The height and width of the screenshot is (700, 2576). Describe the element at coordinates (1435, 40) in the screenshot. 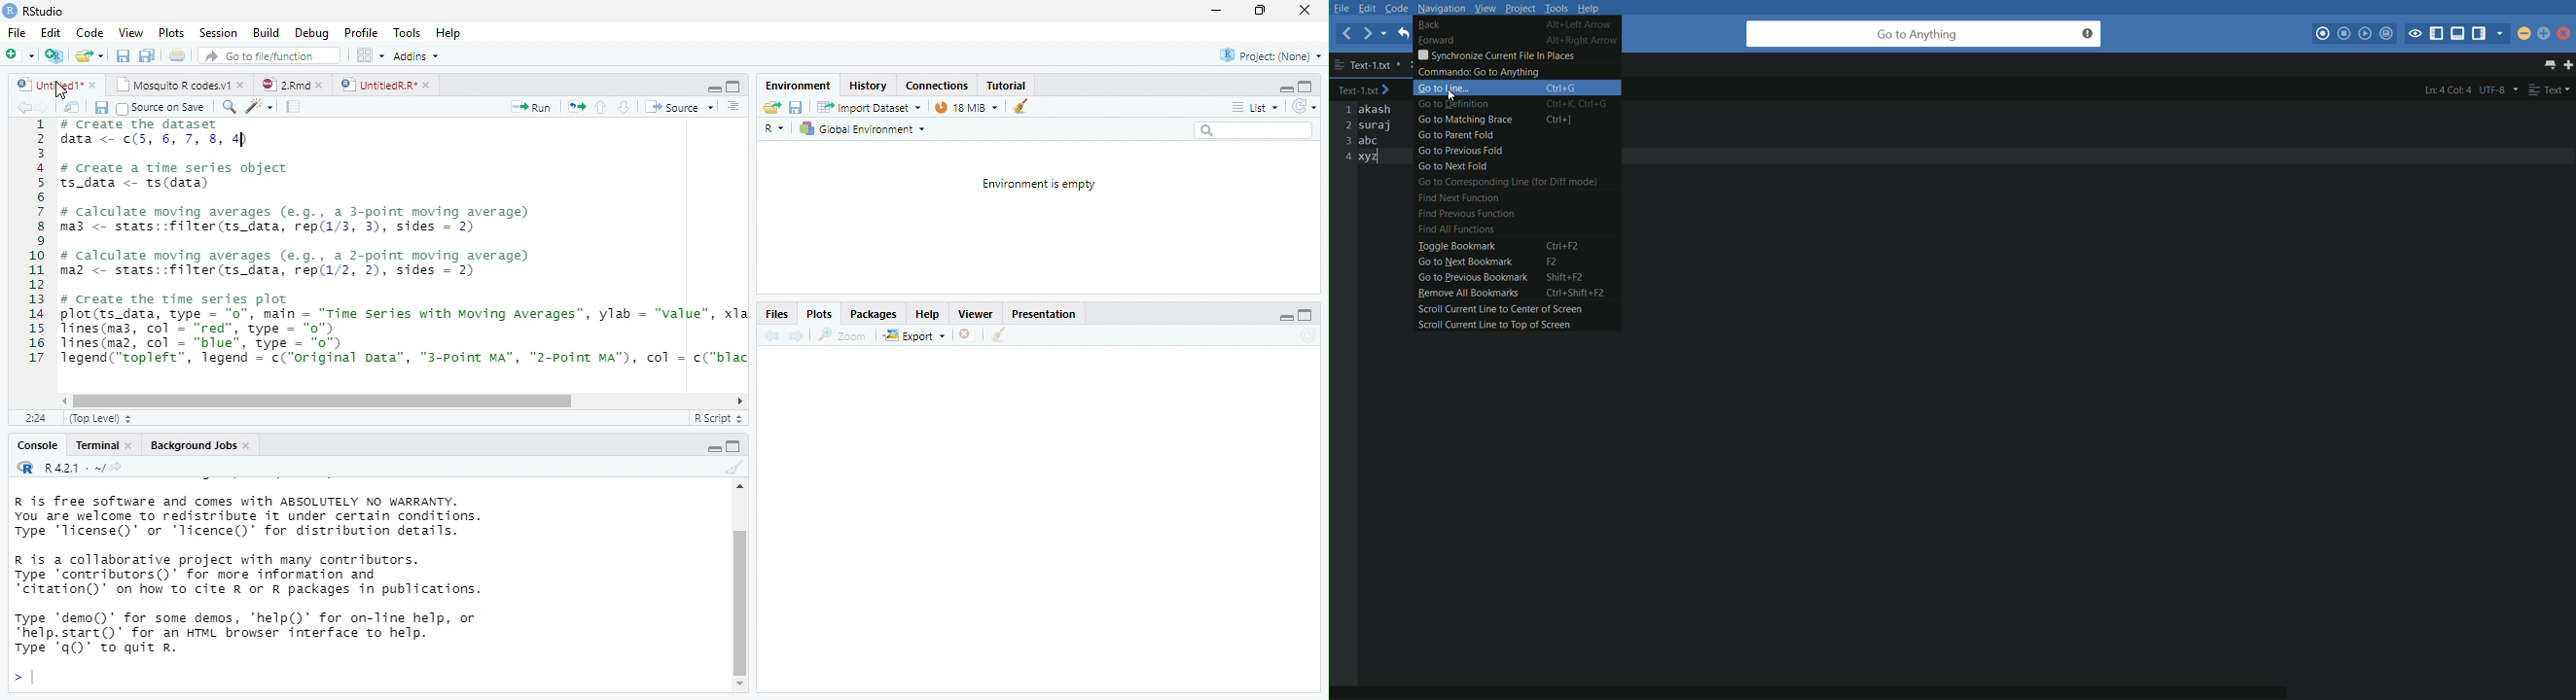

I see `forward` at that location.